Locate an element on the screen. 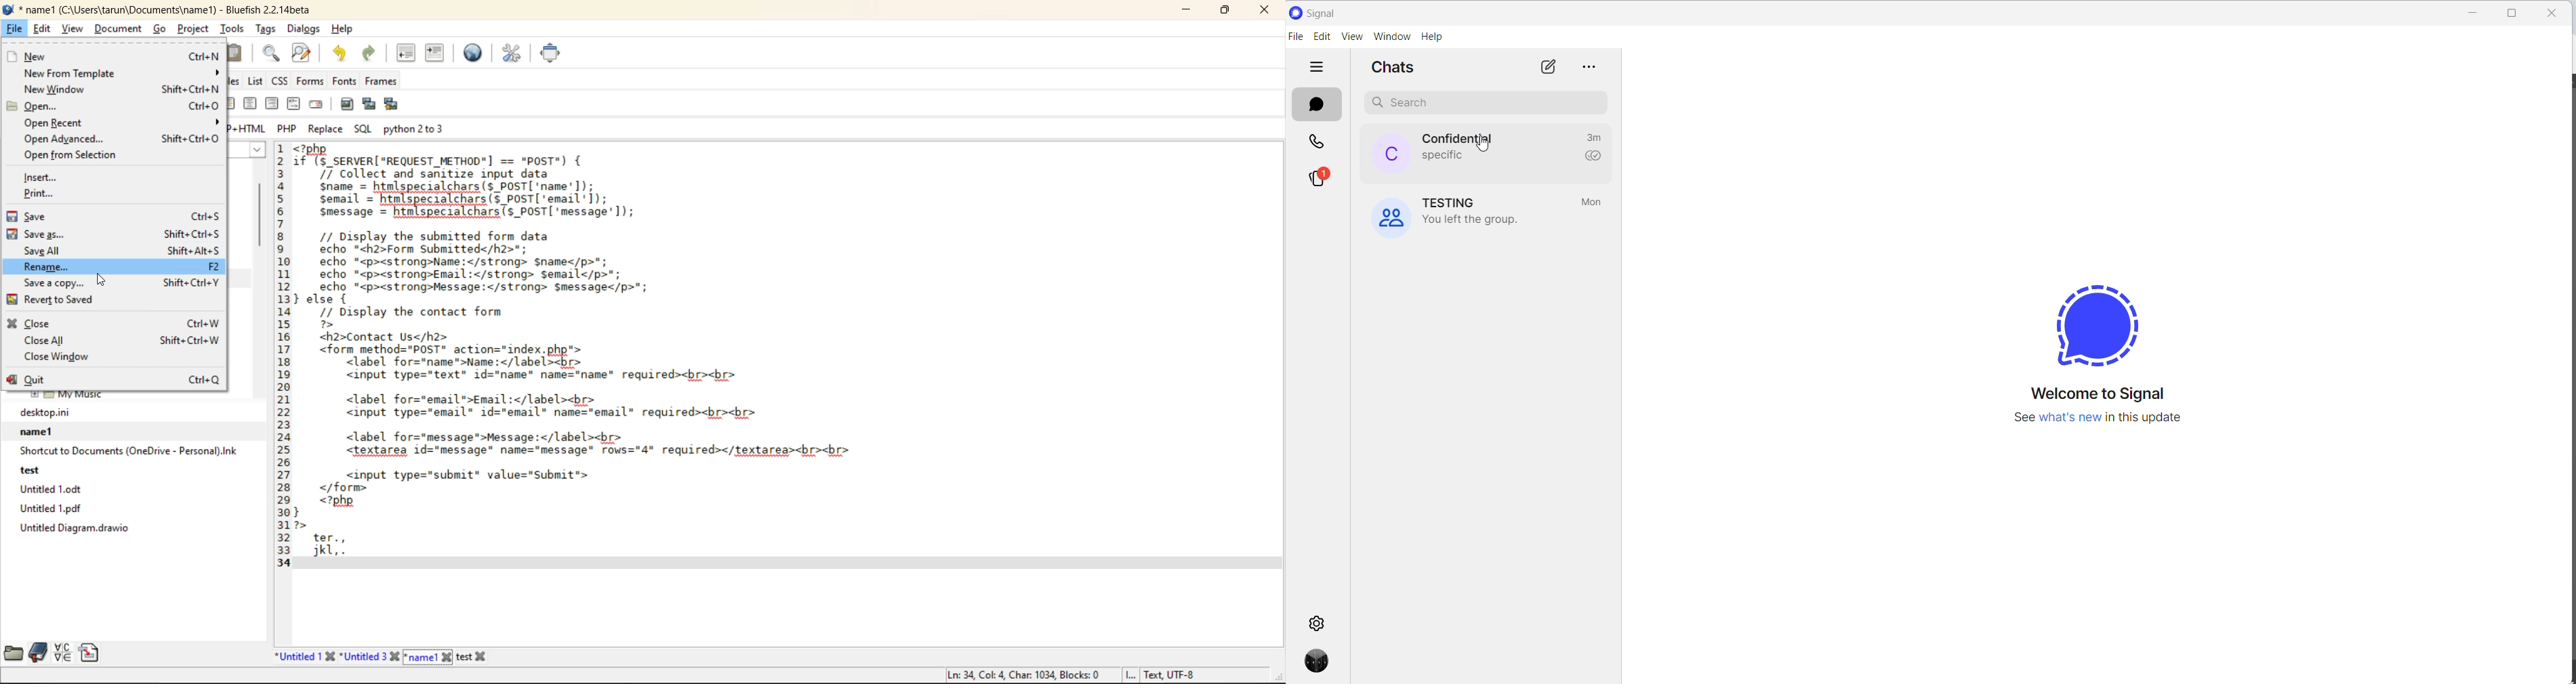  full screen is located at coordinates (554, 54).